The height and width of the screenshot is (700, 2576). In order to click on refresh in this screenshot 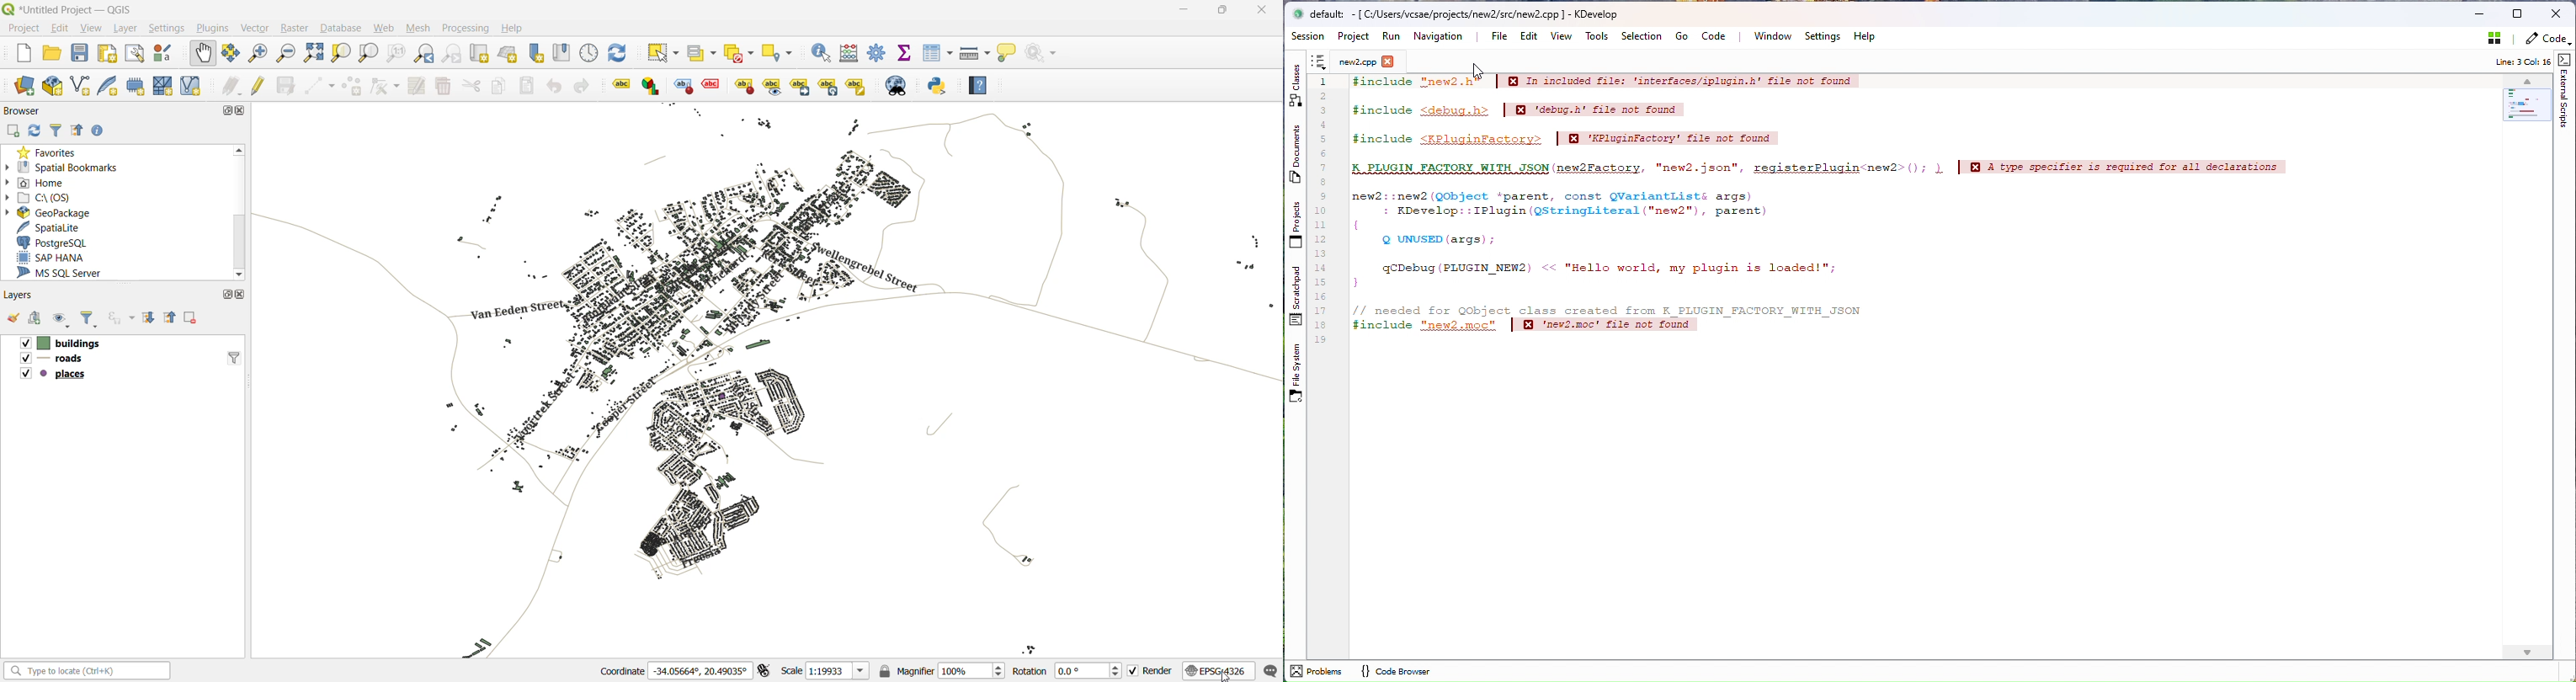, I will do `click(620, 55)`.